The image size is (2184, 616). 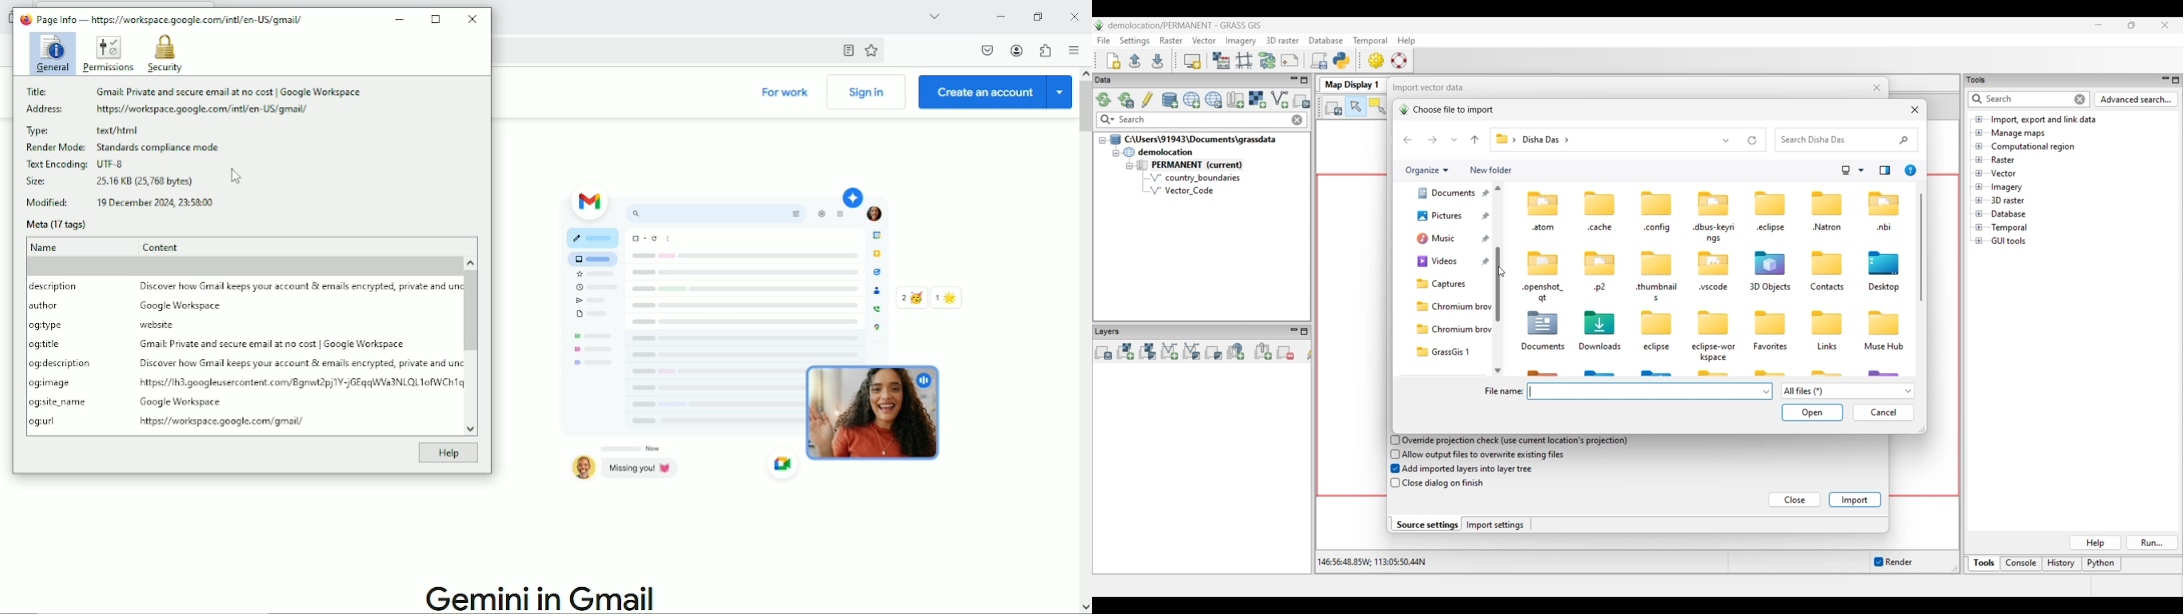 I want to click on Text Encoding, so click(x=56, y=165).